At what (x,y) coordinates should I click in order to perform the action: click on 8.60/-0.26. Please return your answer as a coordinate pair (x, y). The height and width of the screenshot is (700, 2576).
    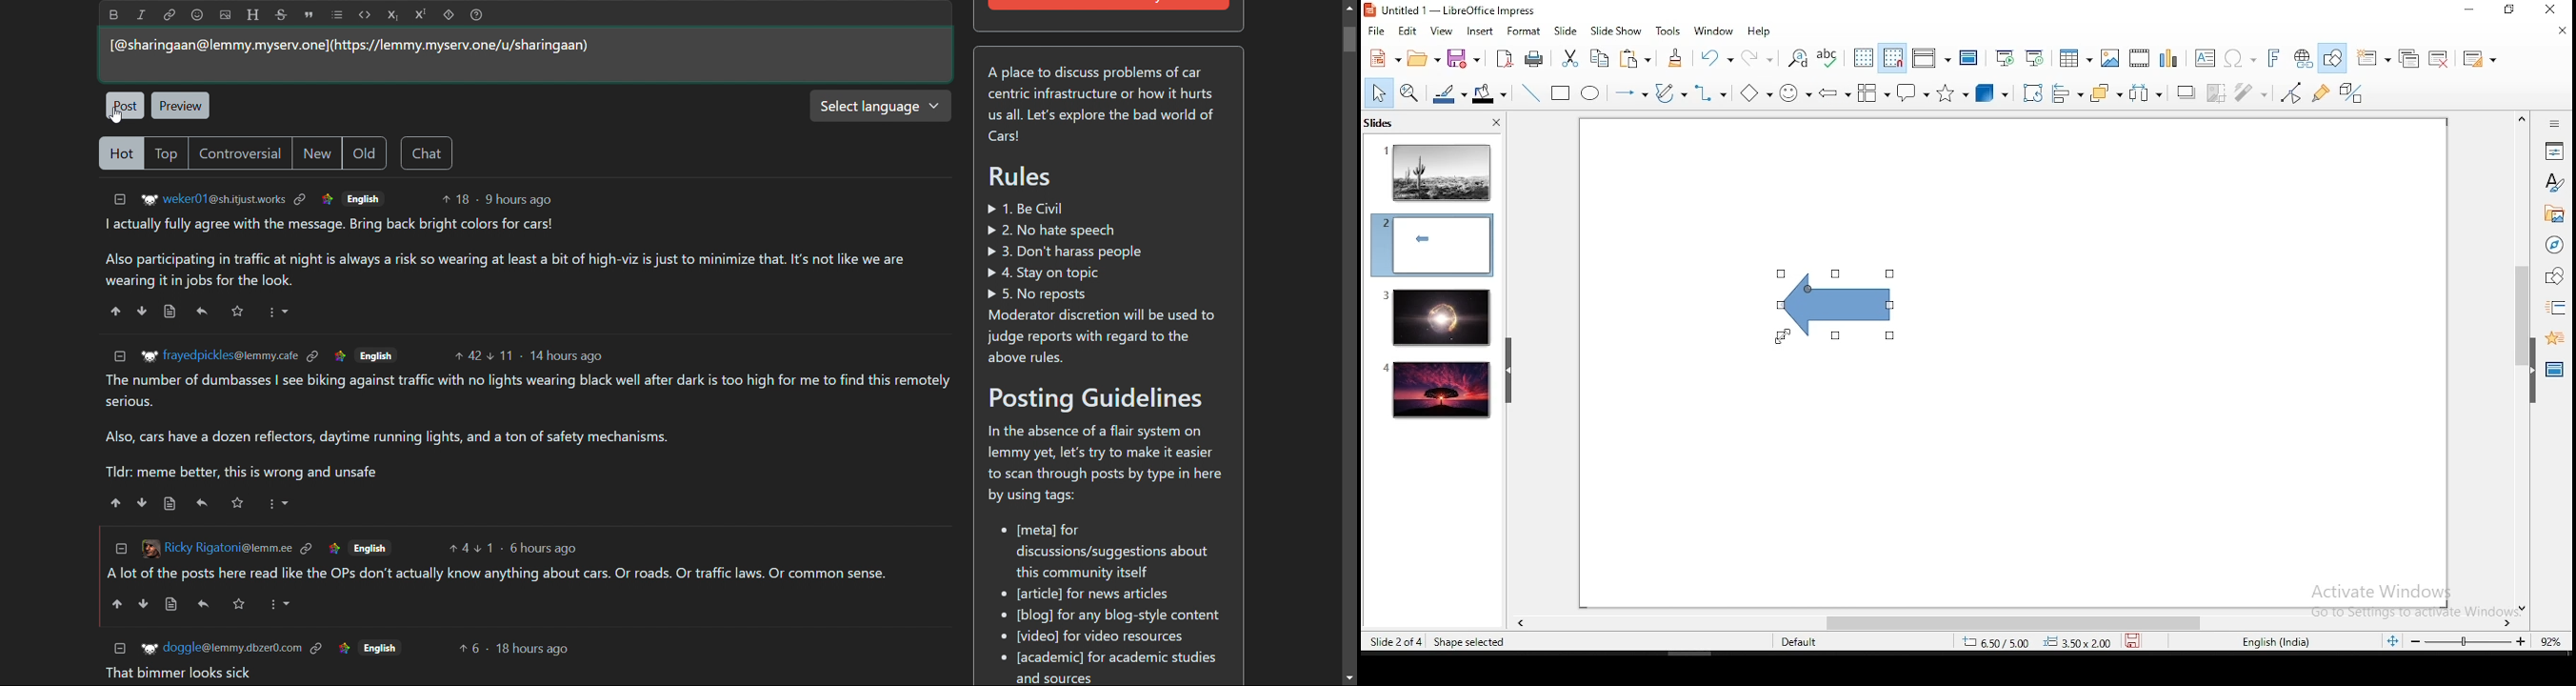
    Looking at the image, I should click on (1998, 644).